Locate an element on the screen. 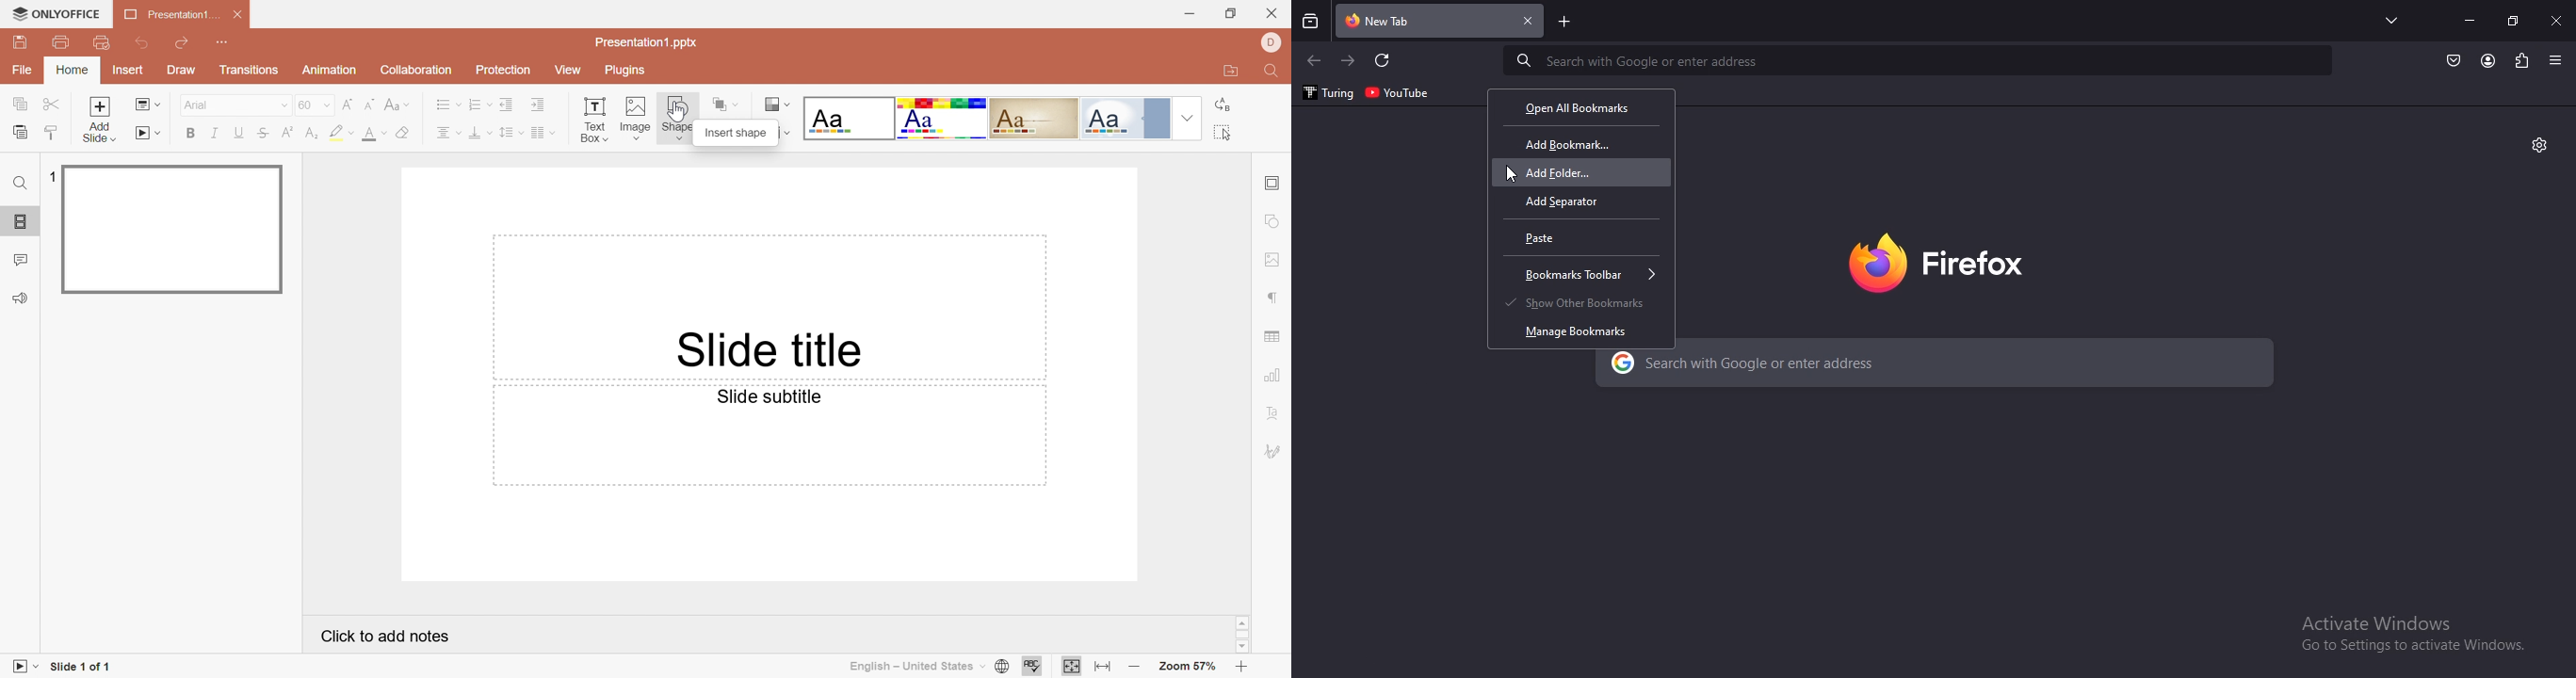  Customize Quick Access Toolbar is located at coordinates (223, 40).